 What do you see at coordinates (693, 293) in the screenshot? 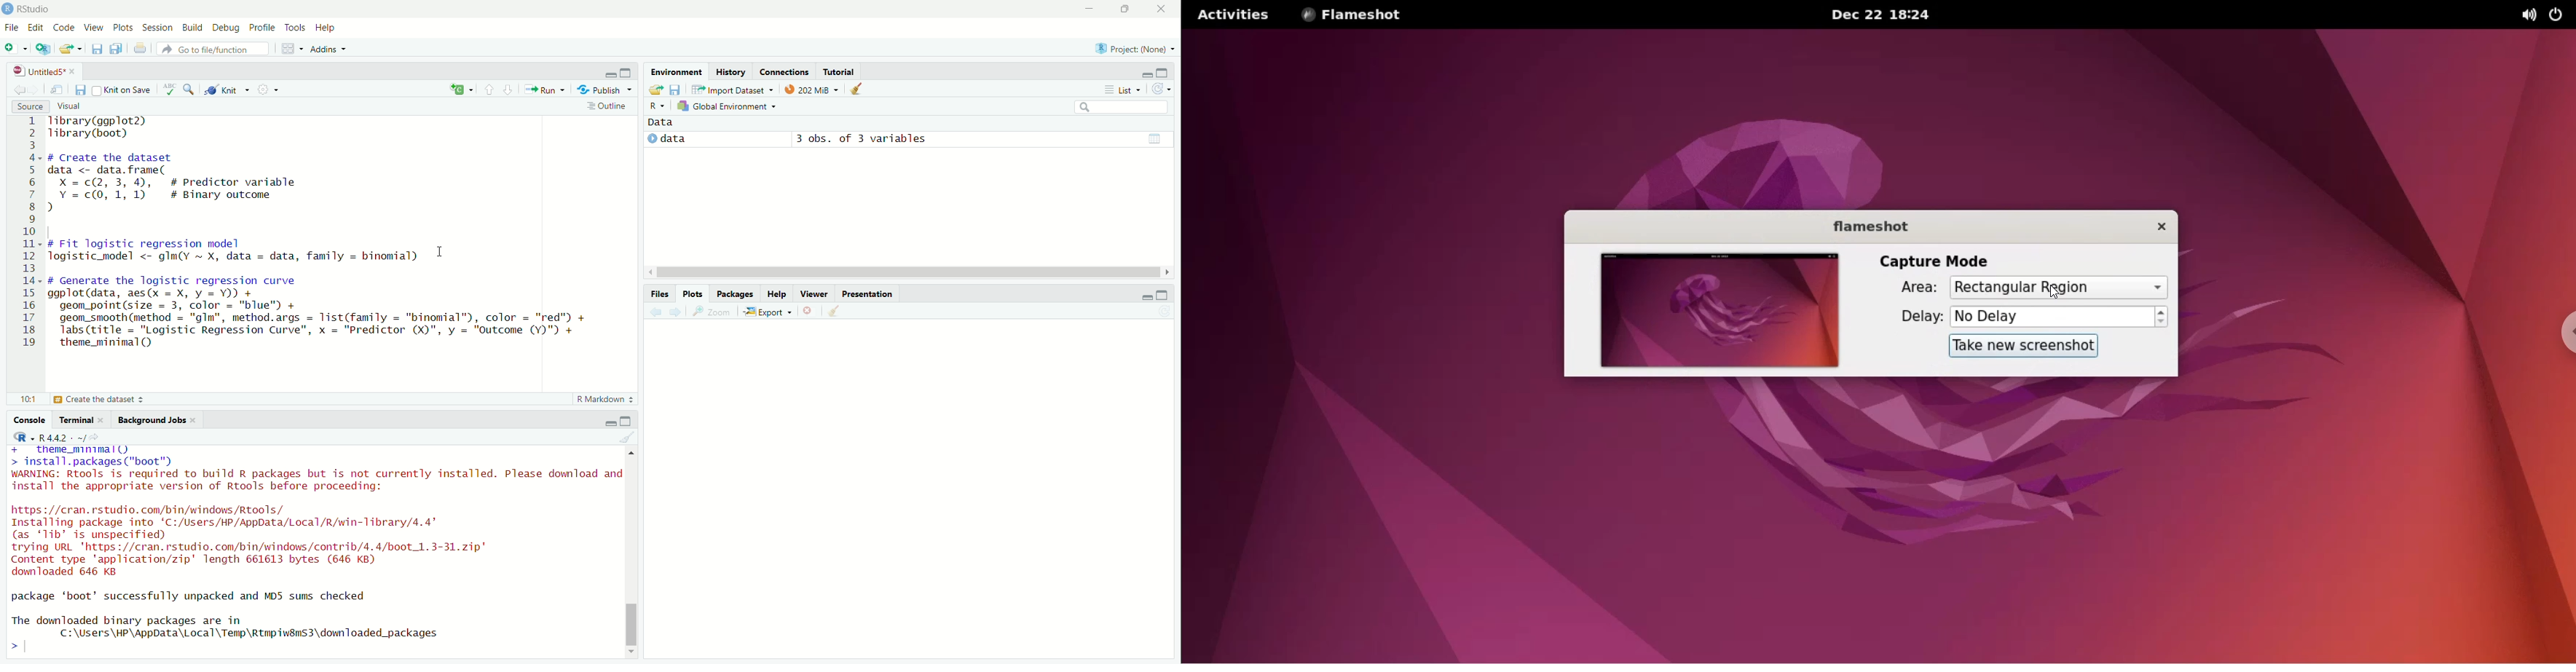
I see `Plots` at bounding box center [693, 293].